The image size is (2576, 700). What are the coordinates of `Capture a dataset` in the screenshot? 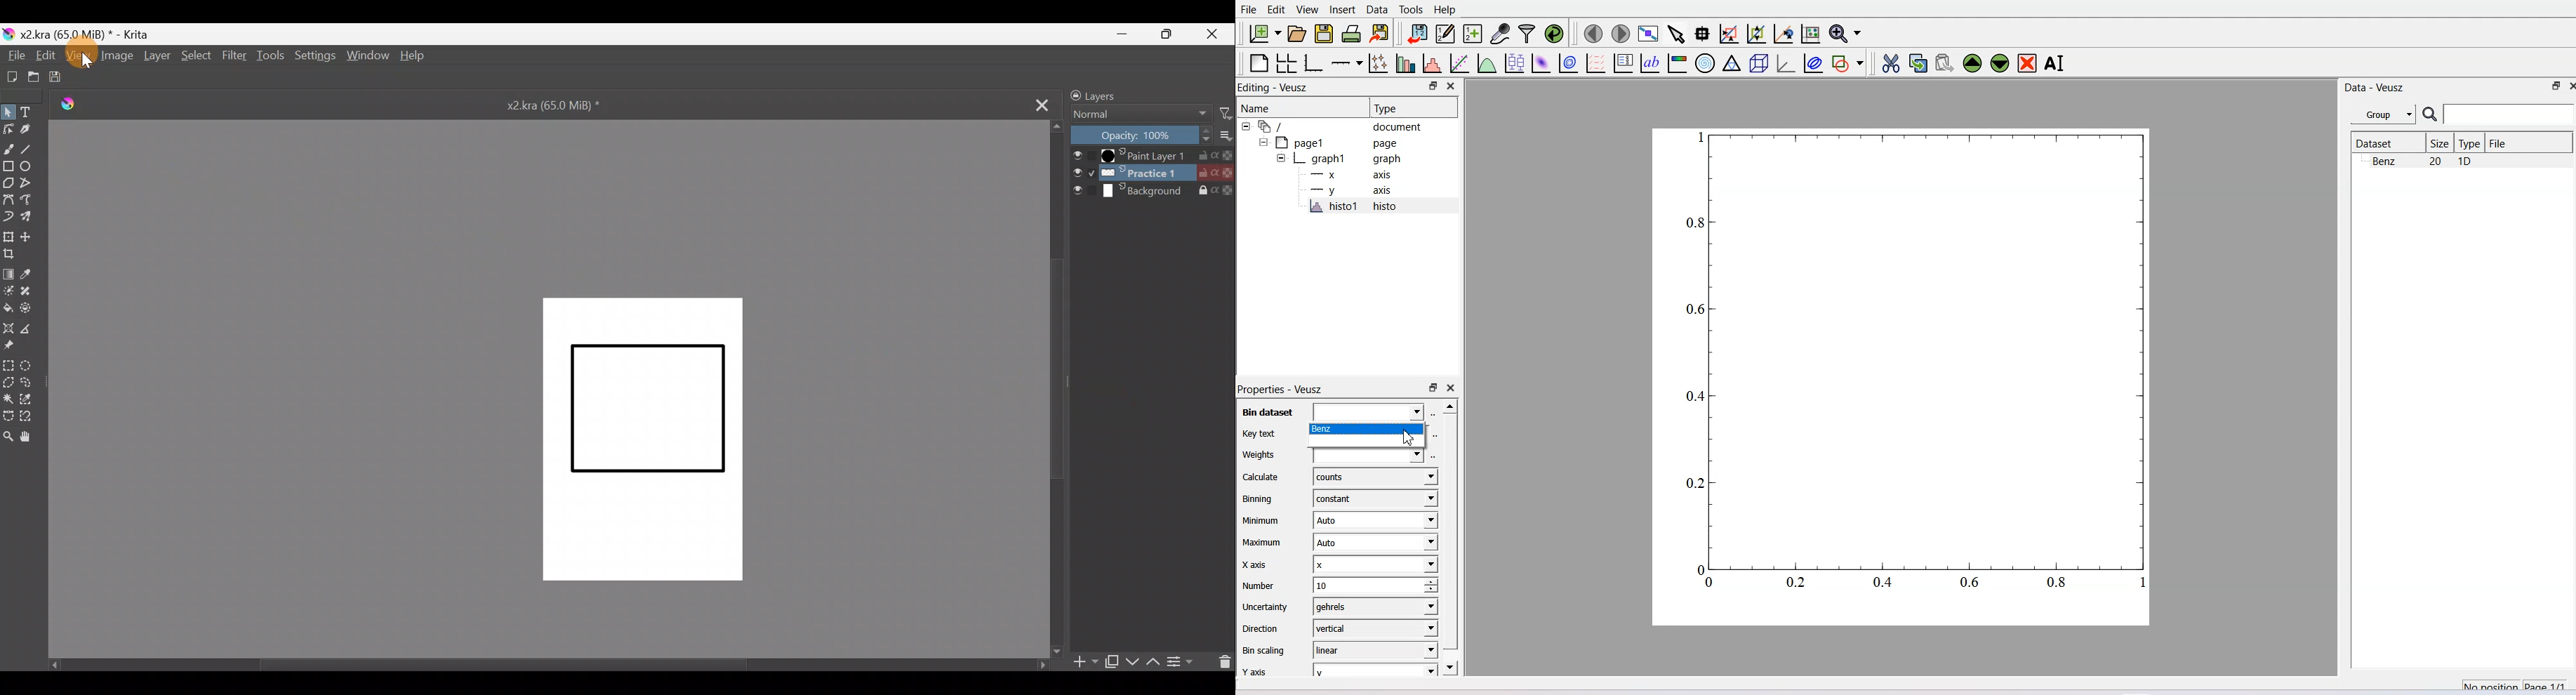 It's located at (1500, 33).